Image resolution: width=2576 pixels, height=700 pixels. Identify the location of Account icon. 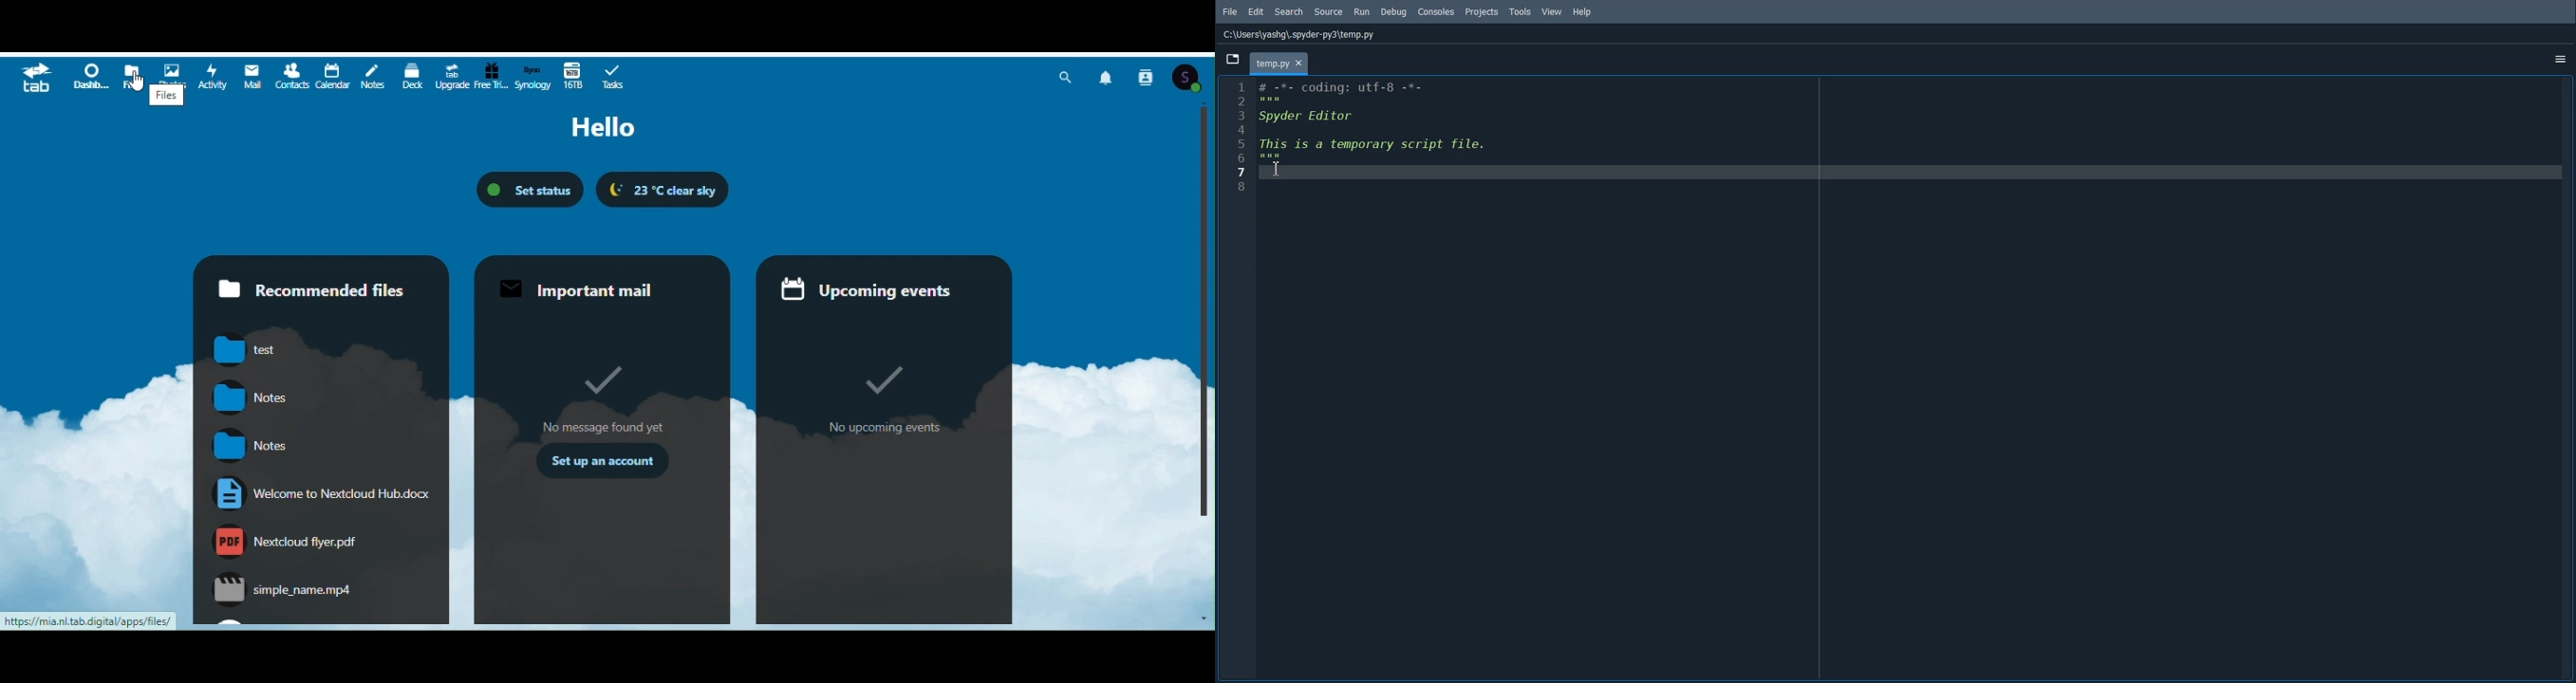
(1191, 76).